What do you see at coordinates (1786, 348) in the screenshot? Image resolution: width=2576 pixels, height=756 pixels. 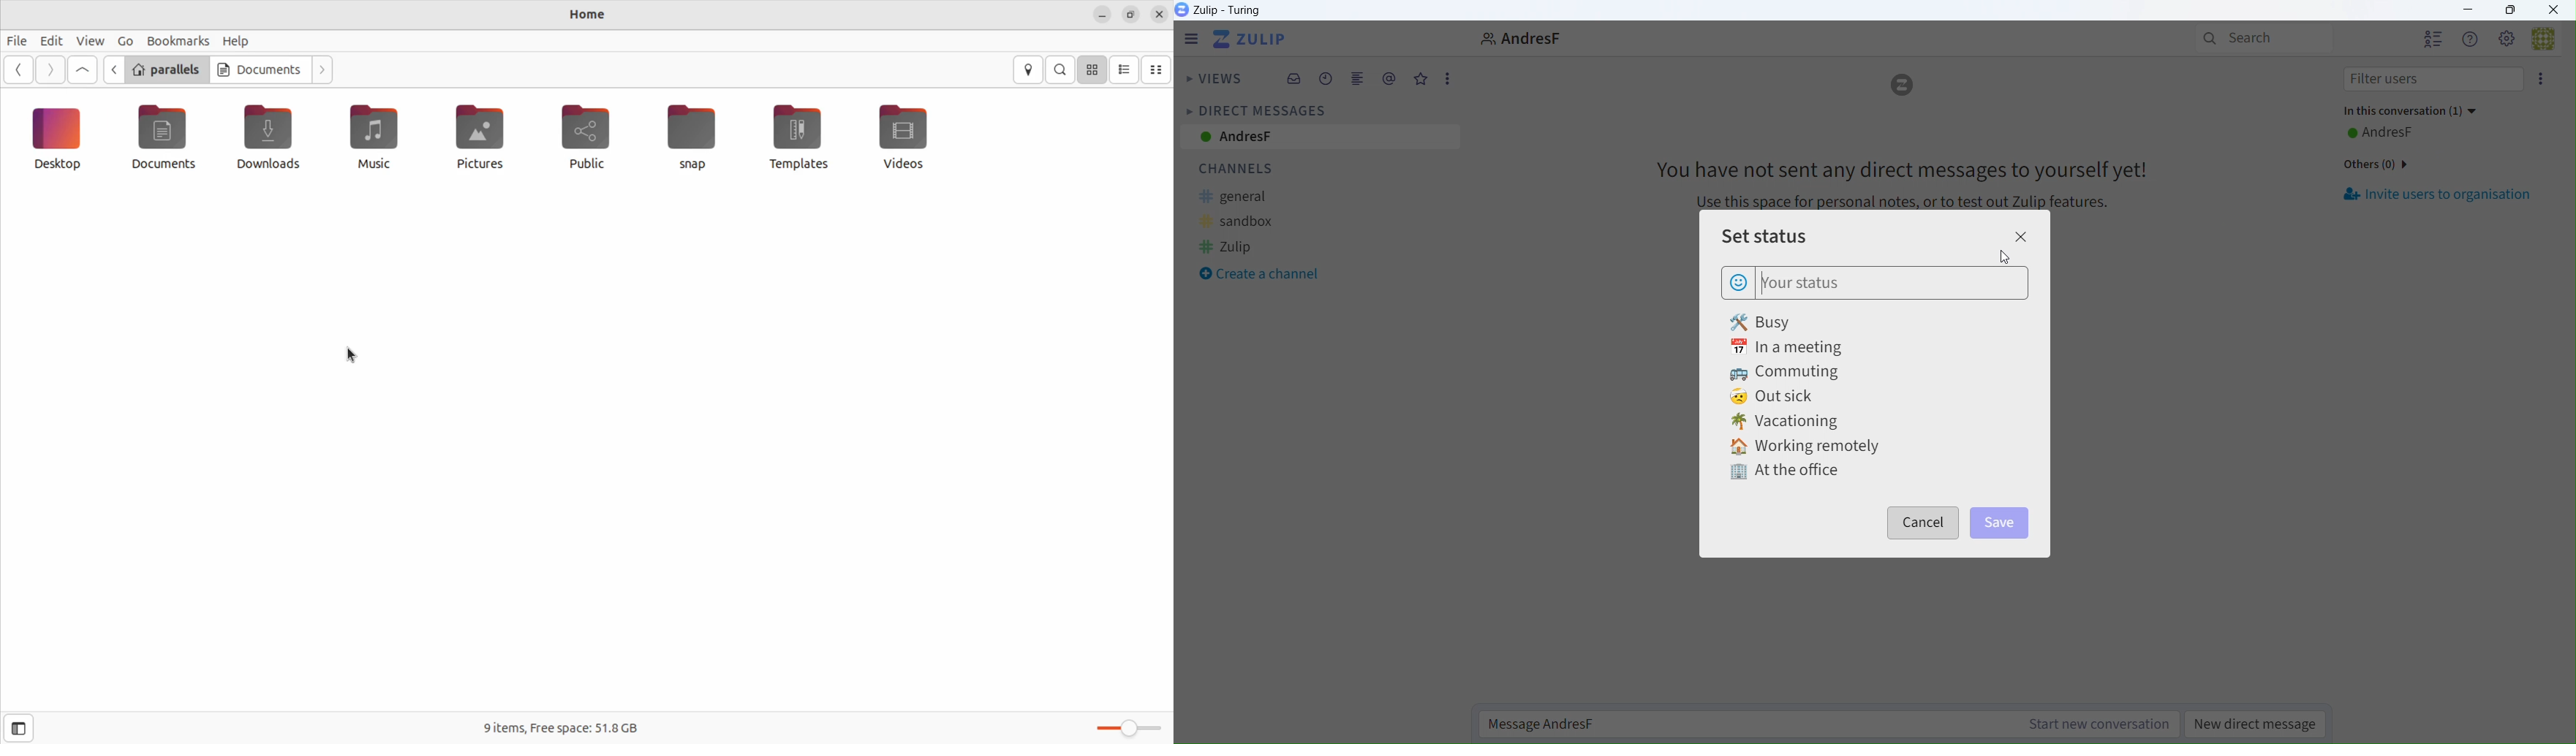 I see `In a meeting` at bounding box center [1786, 348].